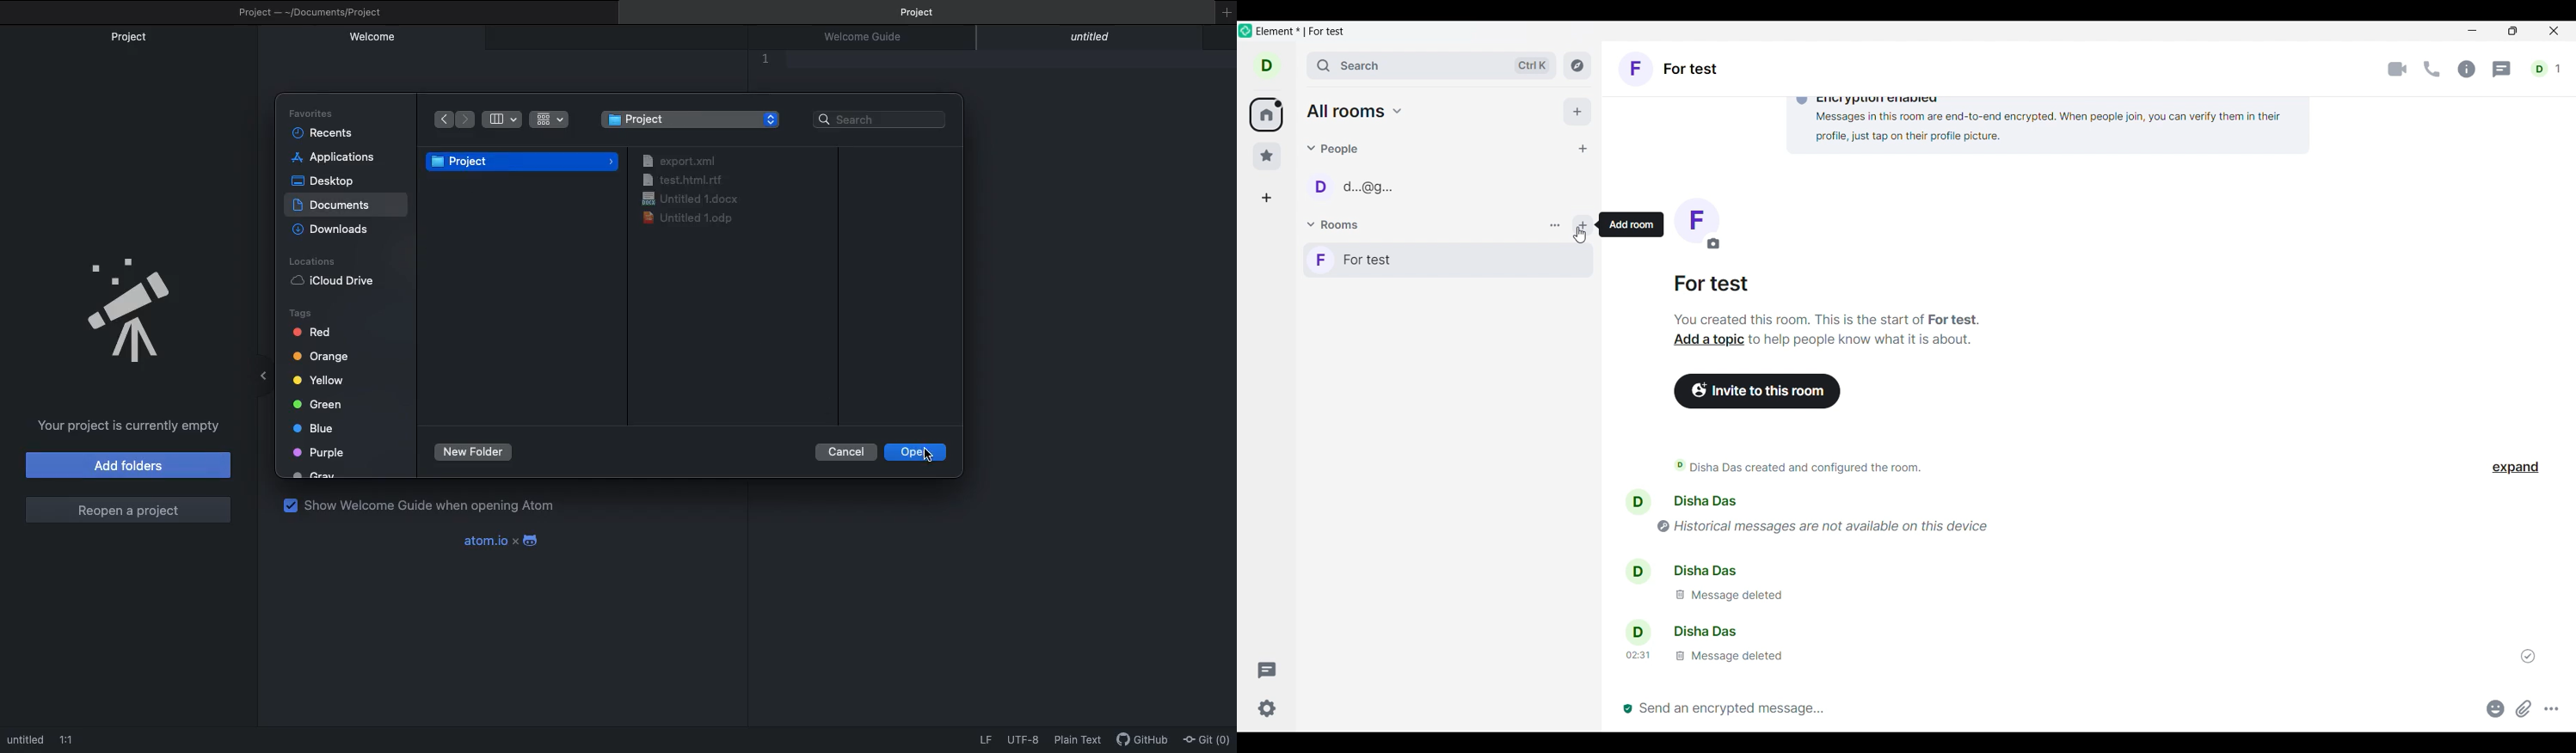 This screenshot has width=2576, height=756. I want to click on Cancel , so click(847, 453).